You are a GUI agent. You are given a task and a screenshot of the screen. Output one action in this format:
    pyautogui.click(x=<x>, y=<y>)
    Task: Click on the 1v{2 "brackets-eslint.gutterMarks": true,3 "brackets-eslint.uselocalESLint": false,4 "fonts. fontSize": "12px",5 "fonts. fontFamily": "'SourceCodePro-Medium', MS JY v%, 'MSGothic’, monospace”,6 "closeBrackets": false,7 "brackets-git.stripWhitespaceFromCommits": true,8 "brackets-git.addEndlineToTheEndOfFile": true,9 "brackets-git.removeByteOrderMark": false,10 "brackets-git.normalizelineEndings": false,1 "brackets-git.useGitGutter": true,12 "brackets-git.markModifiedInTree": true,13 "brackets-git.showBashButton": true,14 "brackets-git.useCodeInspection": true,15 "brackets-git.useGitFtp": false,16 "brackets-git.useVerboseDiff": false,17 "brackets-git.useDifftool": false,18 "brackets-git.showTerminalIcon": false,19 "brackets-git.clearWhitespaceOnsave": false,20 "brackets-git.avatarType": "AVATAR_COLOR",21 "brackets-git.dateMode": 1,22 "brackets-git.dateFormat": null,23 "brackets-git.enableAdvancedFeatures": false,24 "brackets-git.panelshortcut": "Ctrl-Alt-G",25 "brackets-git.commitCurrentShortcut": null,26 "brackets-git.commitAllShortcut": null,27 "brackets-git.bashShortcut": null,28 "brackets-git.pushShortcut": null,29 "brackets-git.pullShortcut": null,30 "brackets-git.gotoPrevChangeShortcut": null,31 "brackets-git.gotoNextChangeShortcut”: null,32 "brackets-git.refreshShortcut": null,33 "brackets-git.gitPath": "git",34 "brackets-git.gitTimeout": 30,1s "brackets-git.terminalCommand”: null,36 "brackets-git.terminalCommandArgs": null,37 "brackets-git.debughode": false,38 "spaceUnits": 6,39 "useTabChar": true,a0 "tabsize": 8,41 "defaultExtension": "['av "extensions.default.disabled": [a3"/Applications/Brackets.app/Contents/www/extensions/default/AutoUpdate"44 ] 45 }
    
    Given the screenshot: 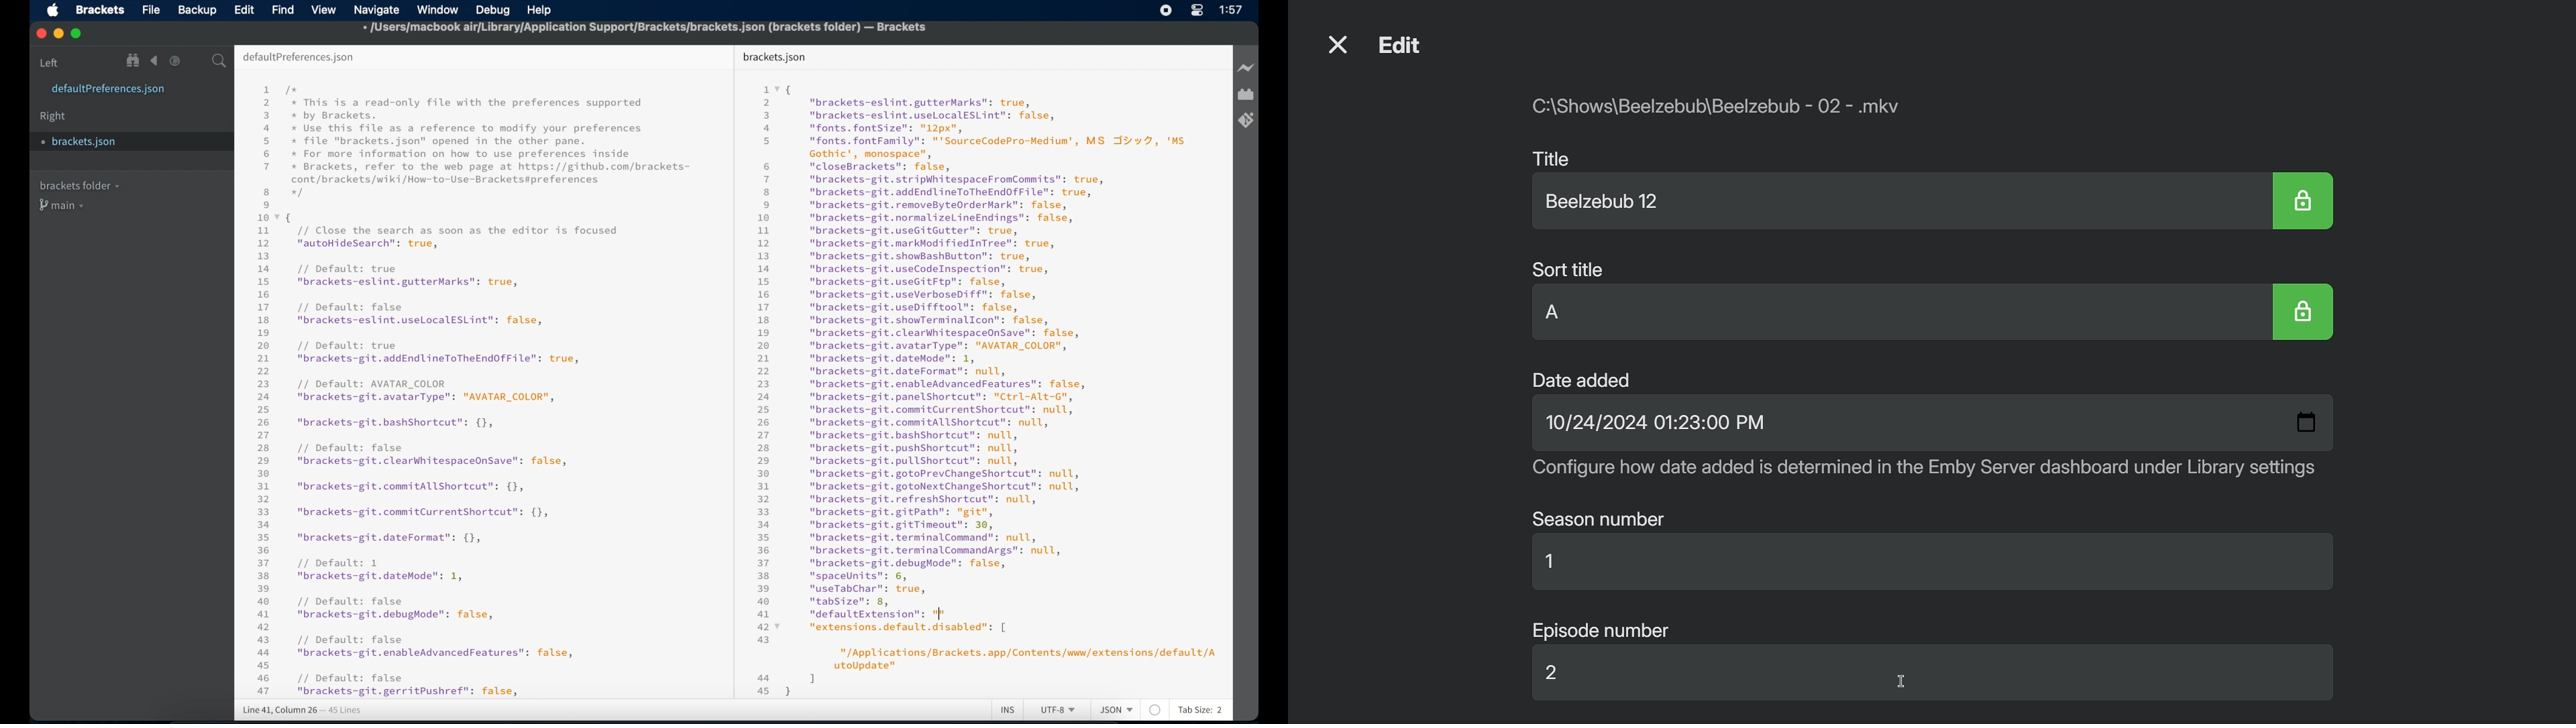 What is the action you would take?
    pyautogui.click(x=979, y=386)
    